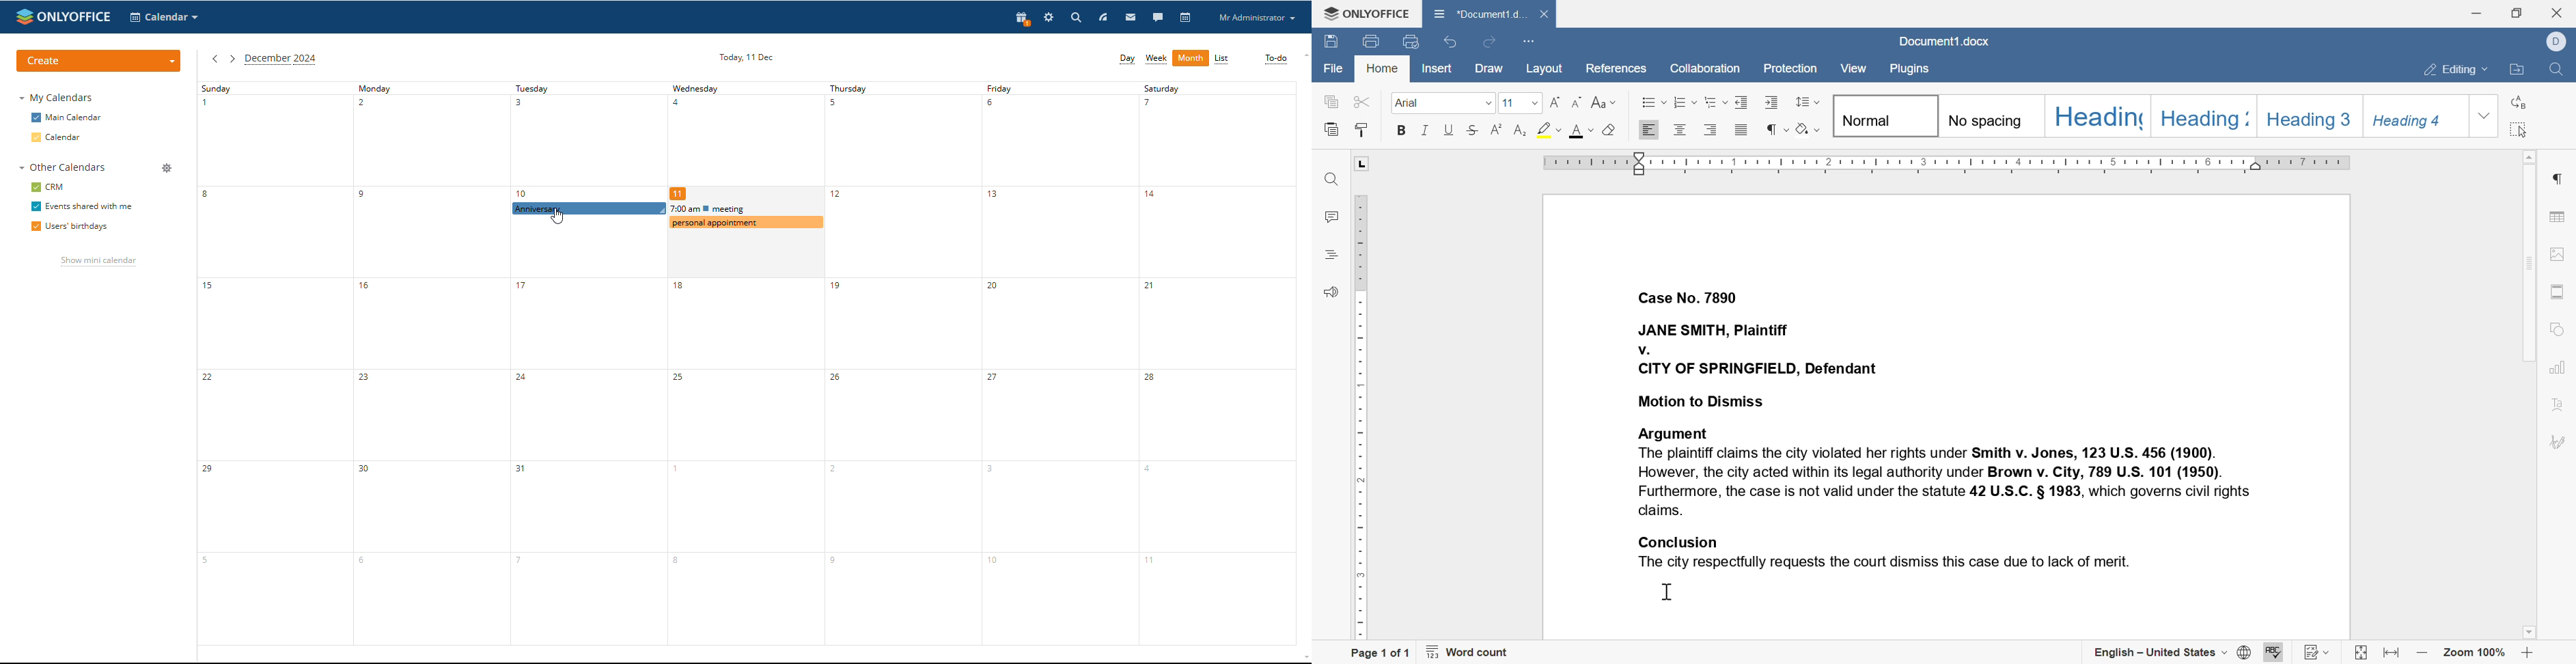 The height and width of the screenshot is (672, 2576). Describe the element at coordinates (1773, 102) in the screenshot. I see `increase indent` at that location.